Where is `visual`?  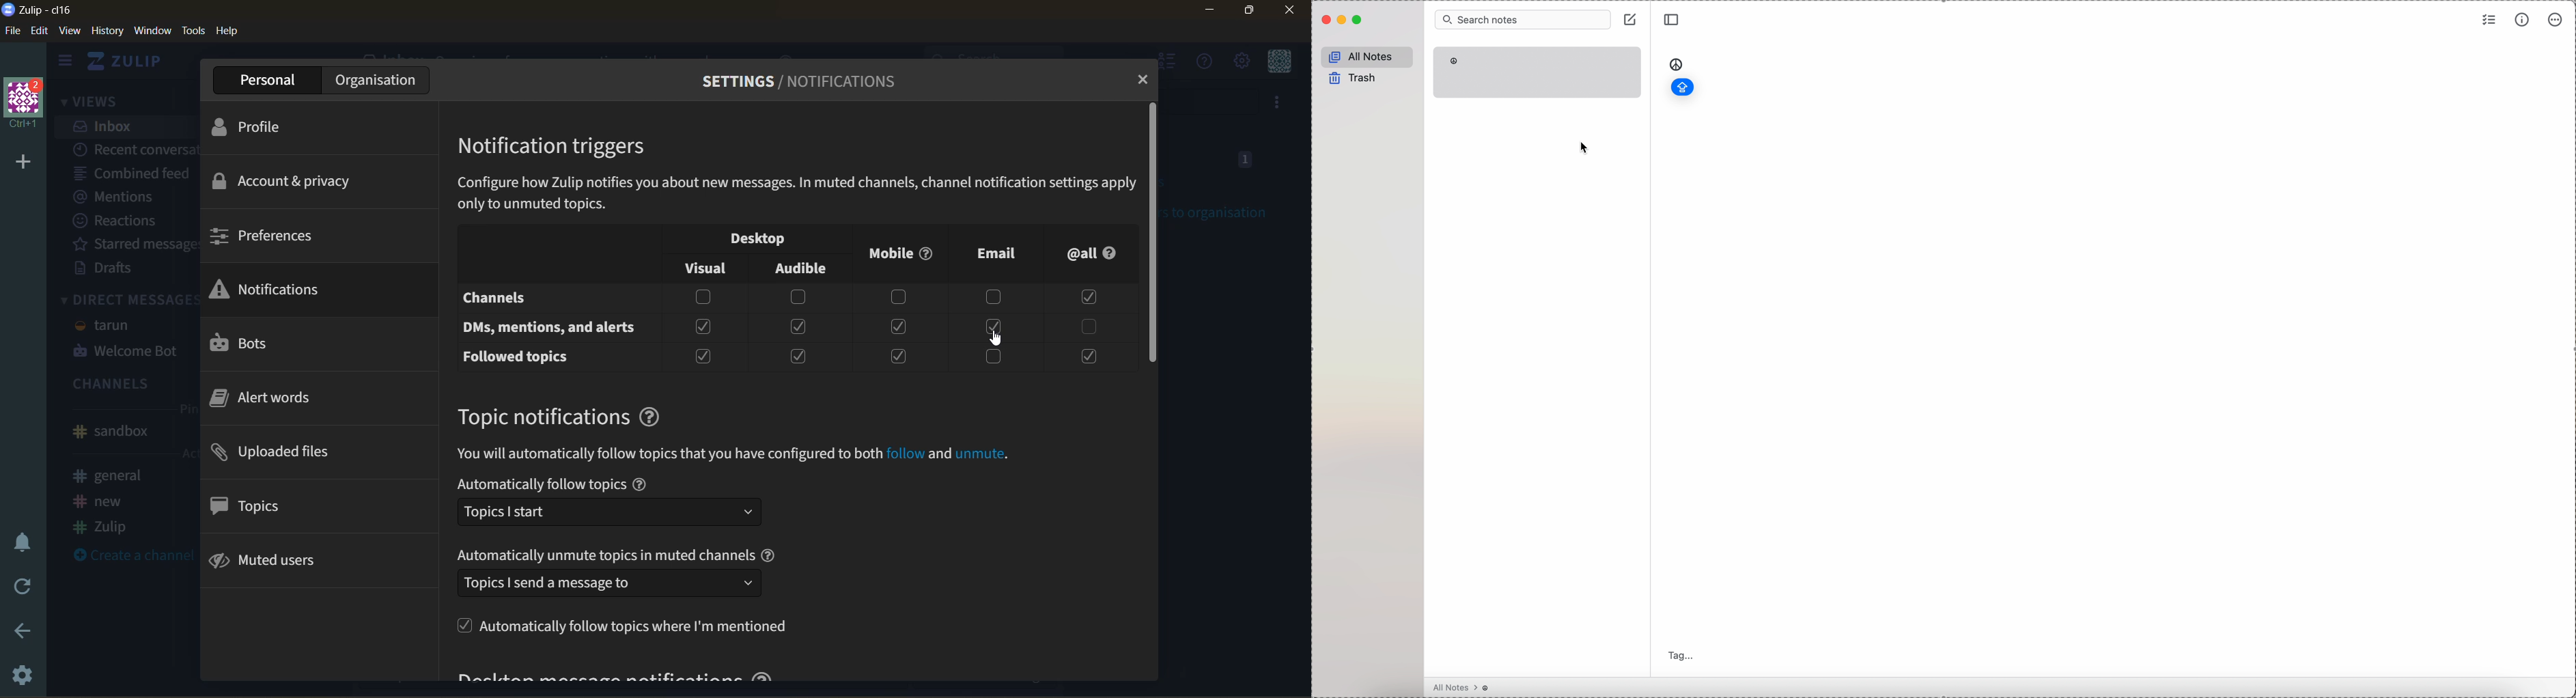
visual is located at coordinates (708, 268).